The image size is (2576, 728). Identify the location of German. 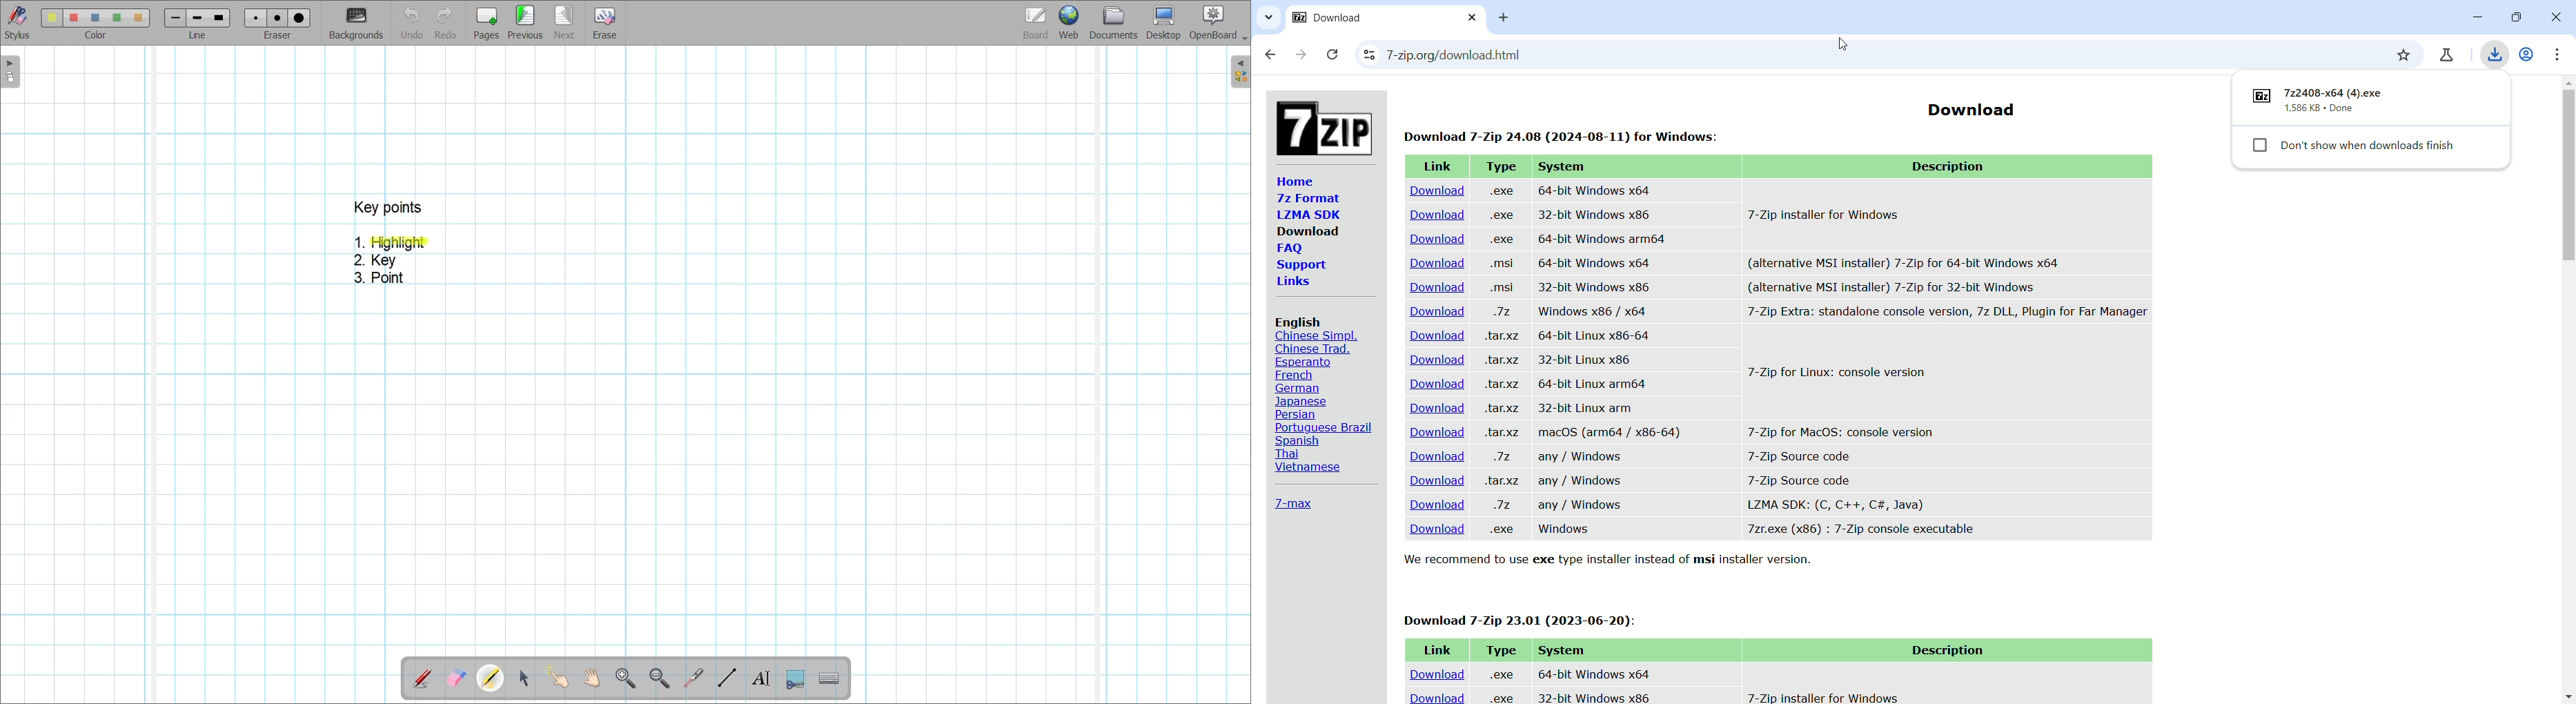
(1301, 388).